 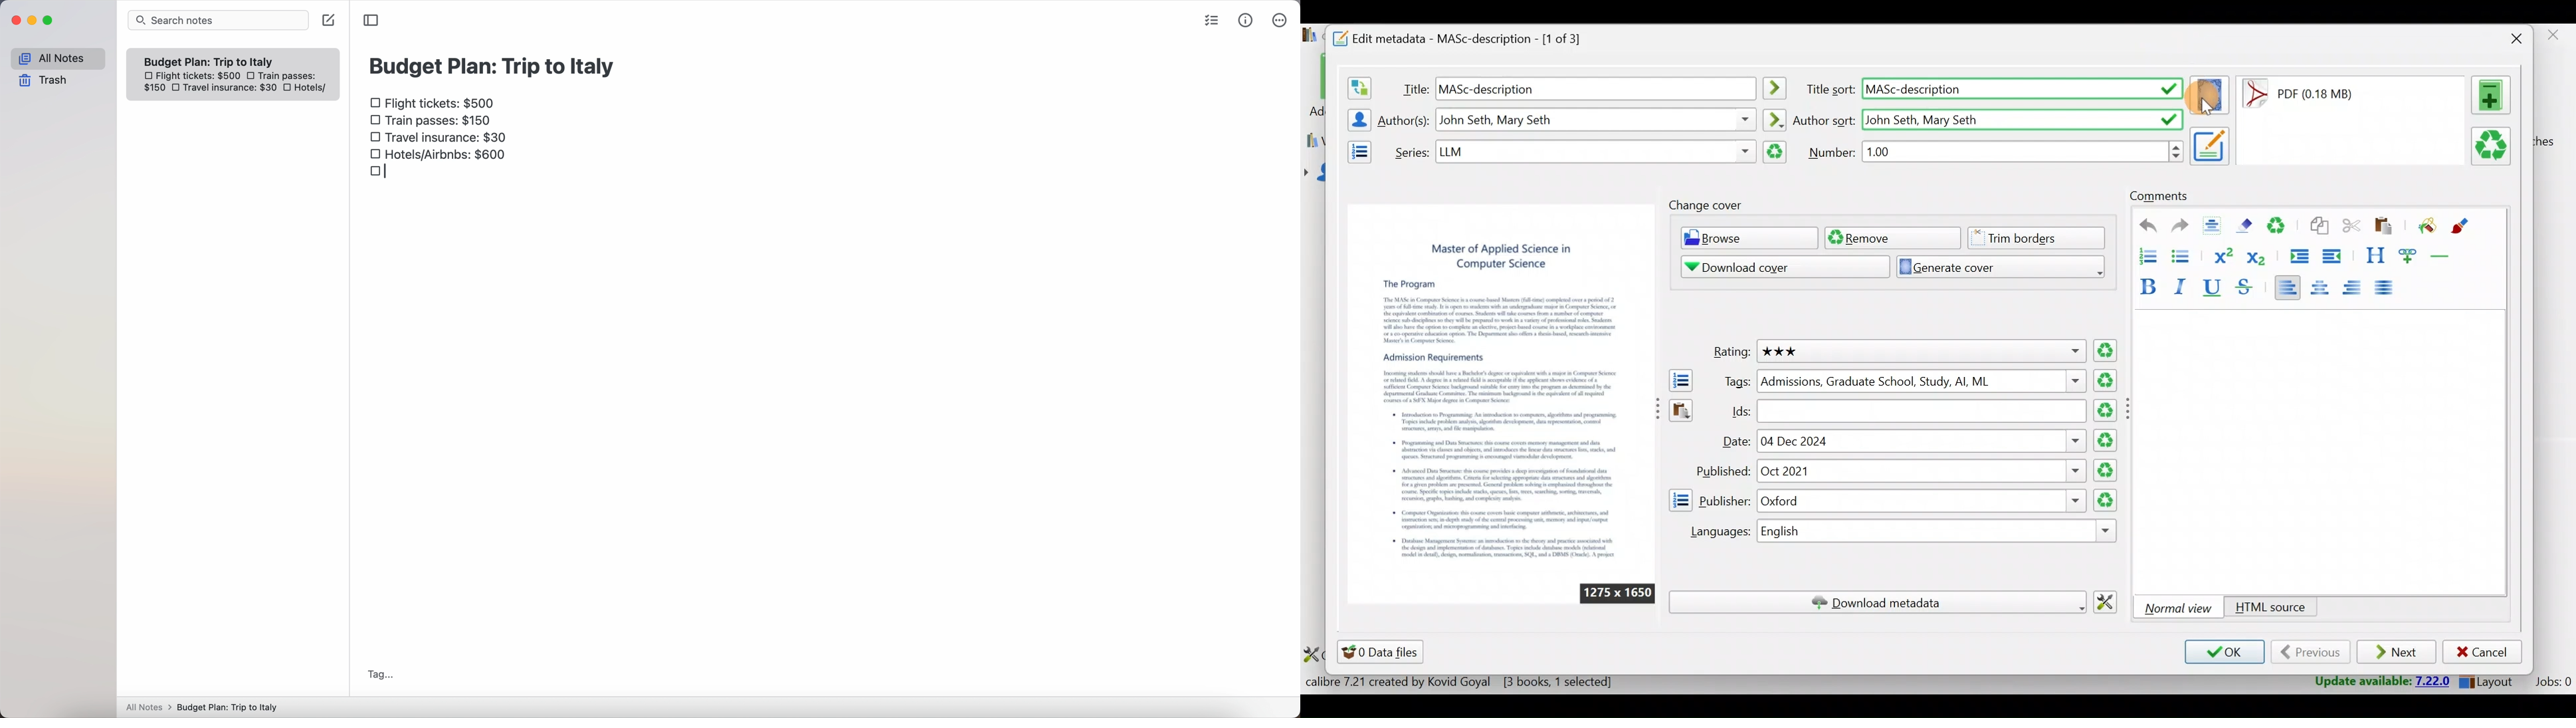 What do you see at coordinates (1775, 152) in the screenshot?
I see `Clear series` at bounding box center [1775, 152].